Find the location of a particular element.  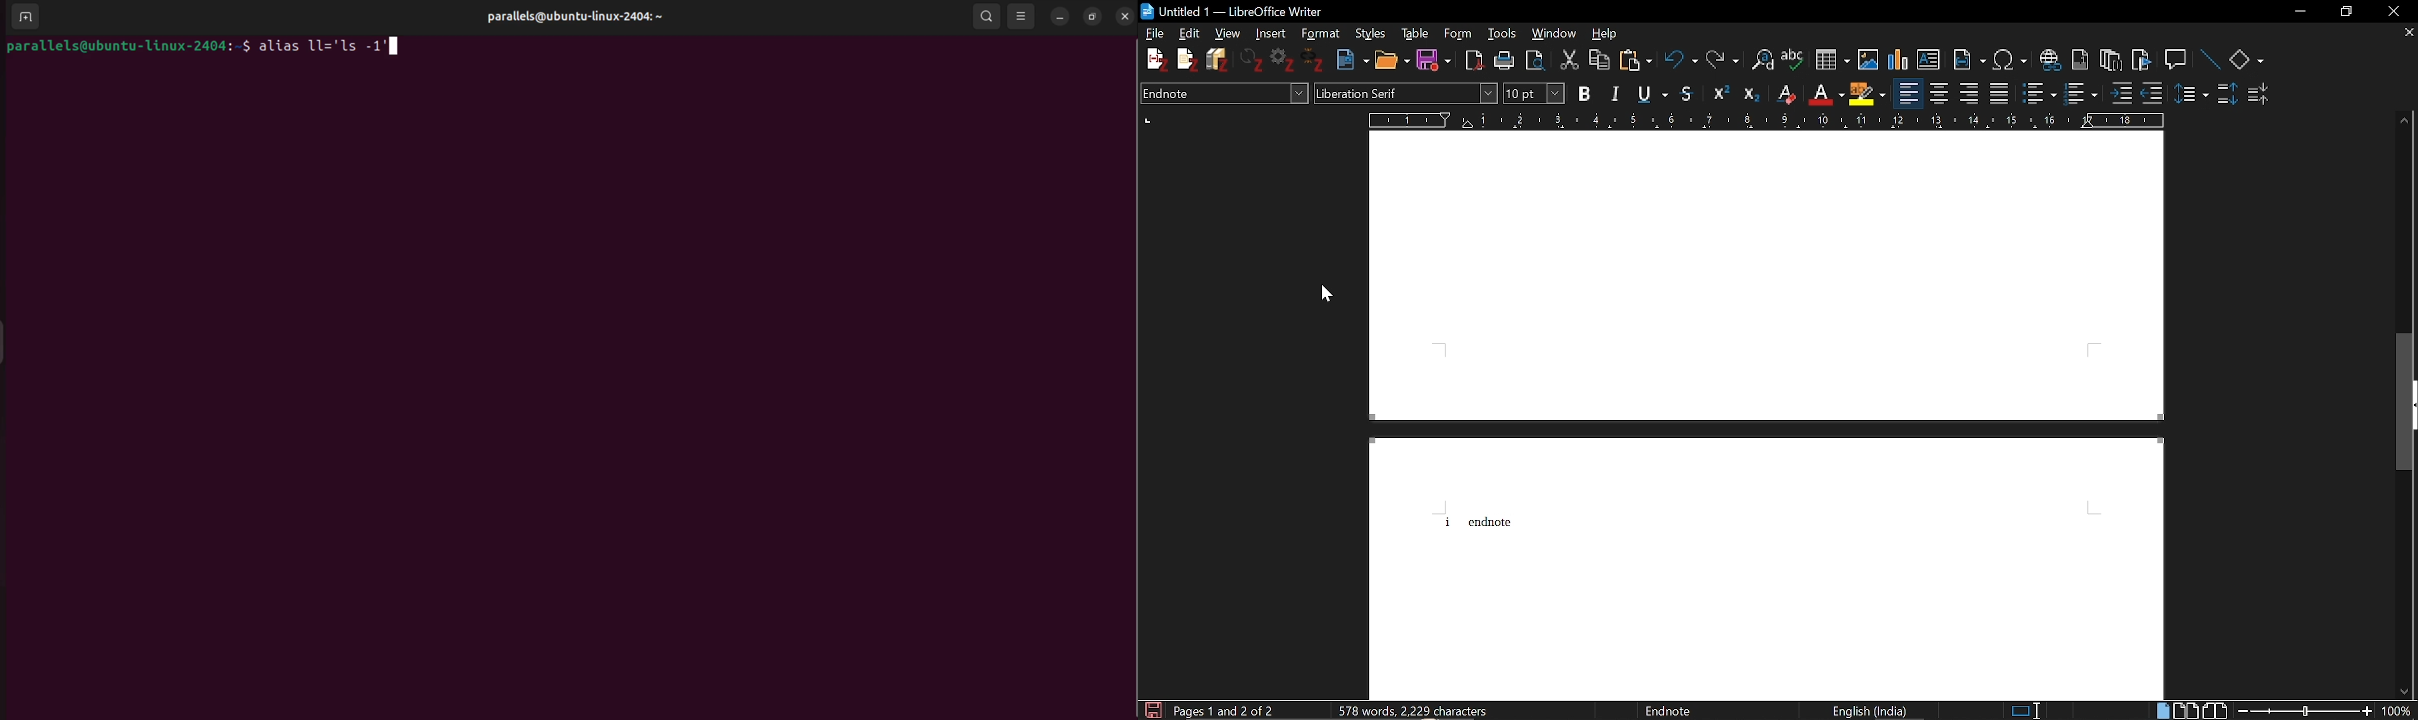

Highlight is located at coordinates (1870, 94).